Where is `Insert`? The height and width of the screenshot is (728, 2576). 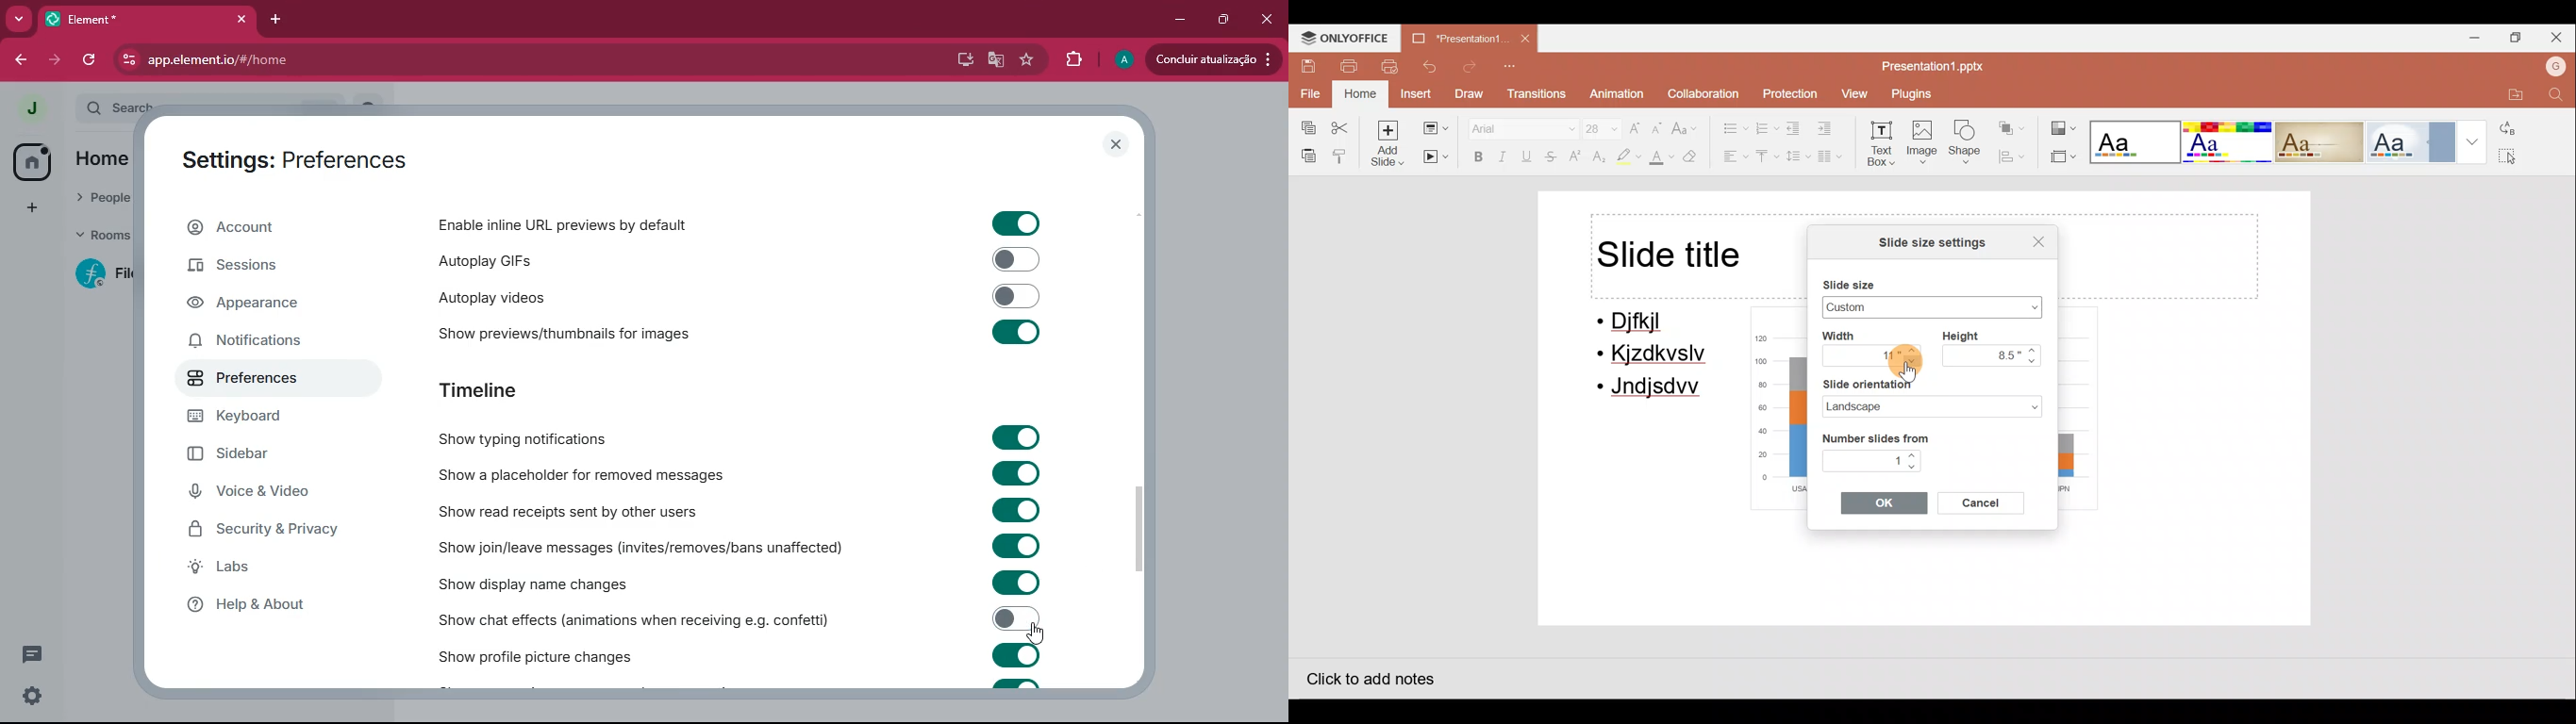
Insert is located at coordinates (1415, 93).